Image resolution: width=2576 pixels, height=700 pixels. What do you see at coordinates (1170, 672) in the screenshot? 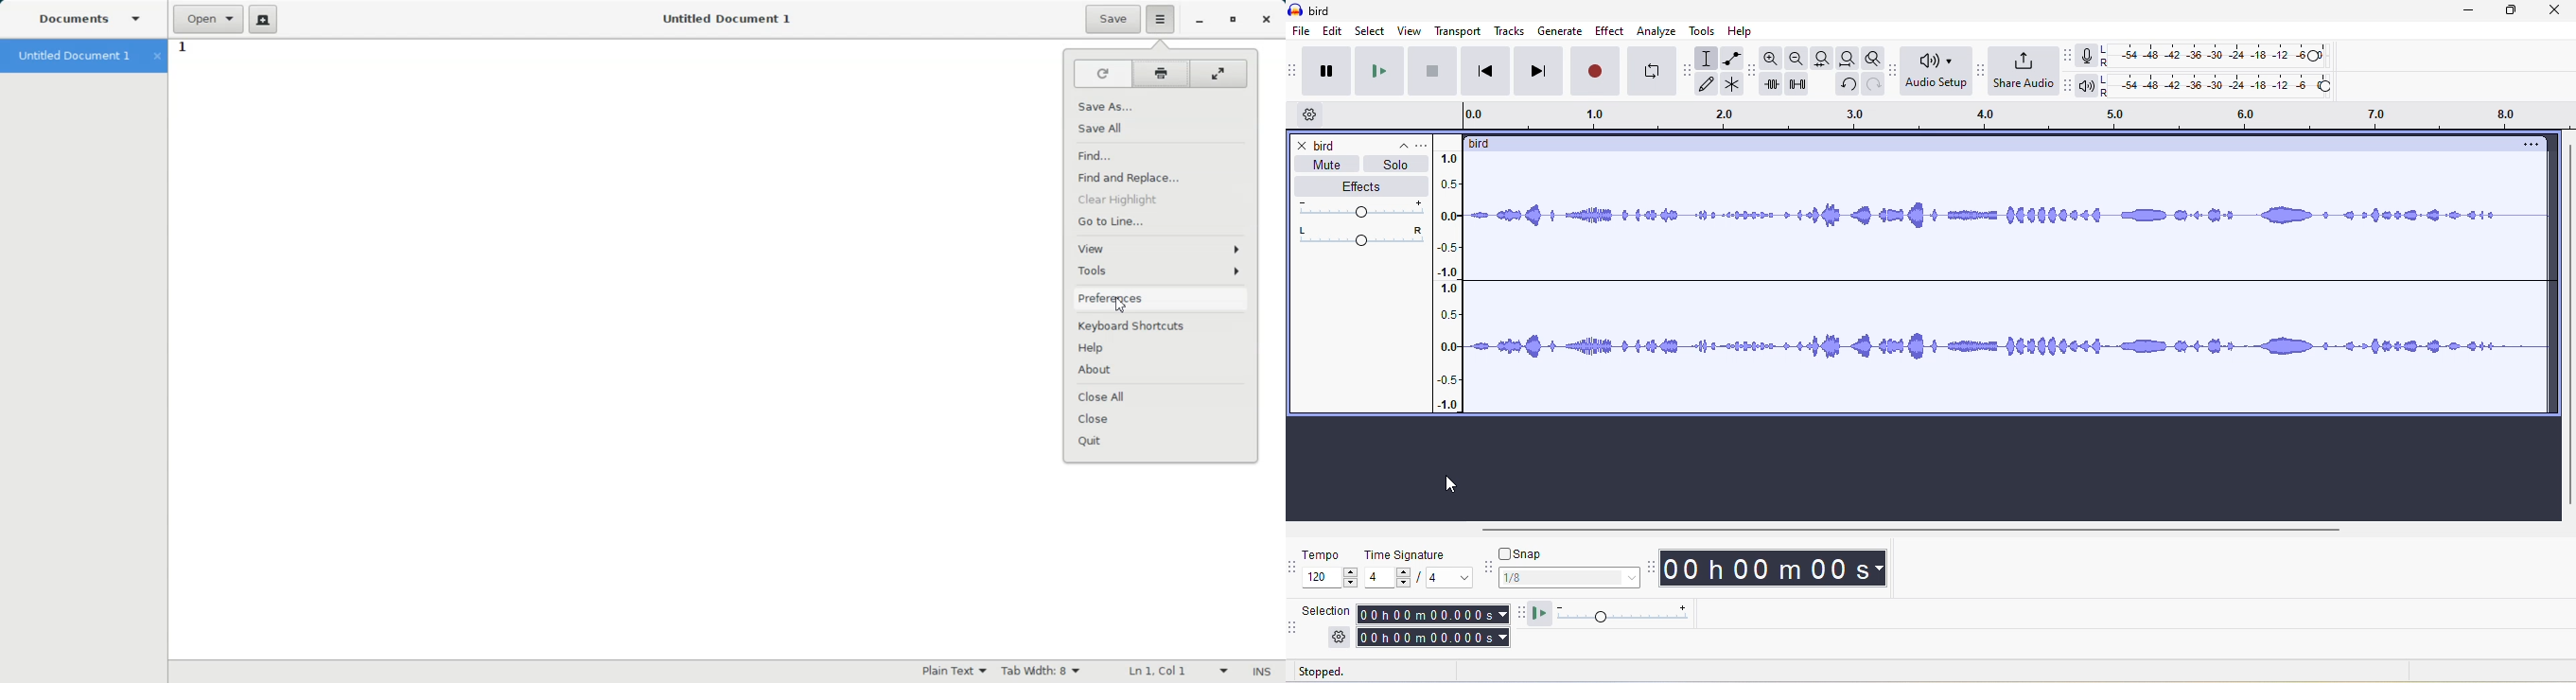
I see `Line Column` at bounding box center [1170, 672].